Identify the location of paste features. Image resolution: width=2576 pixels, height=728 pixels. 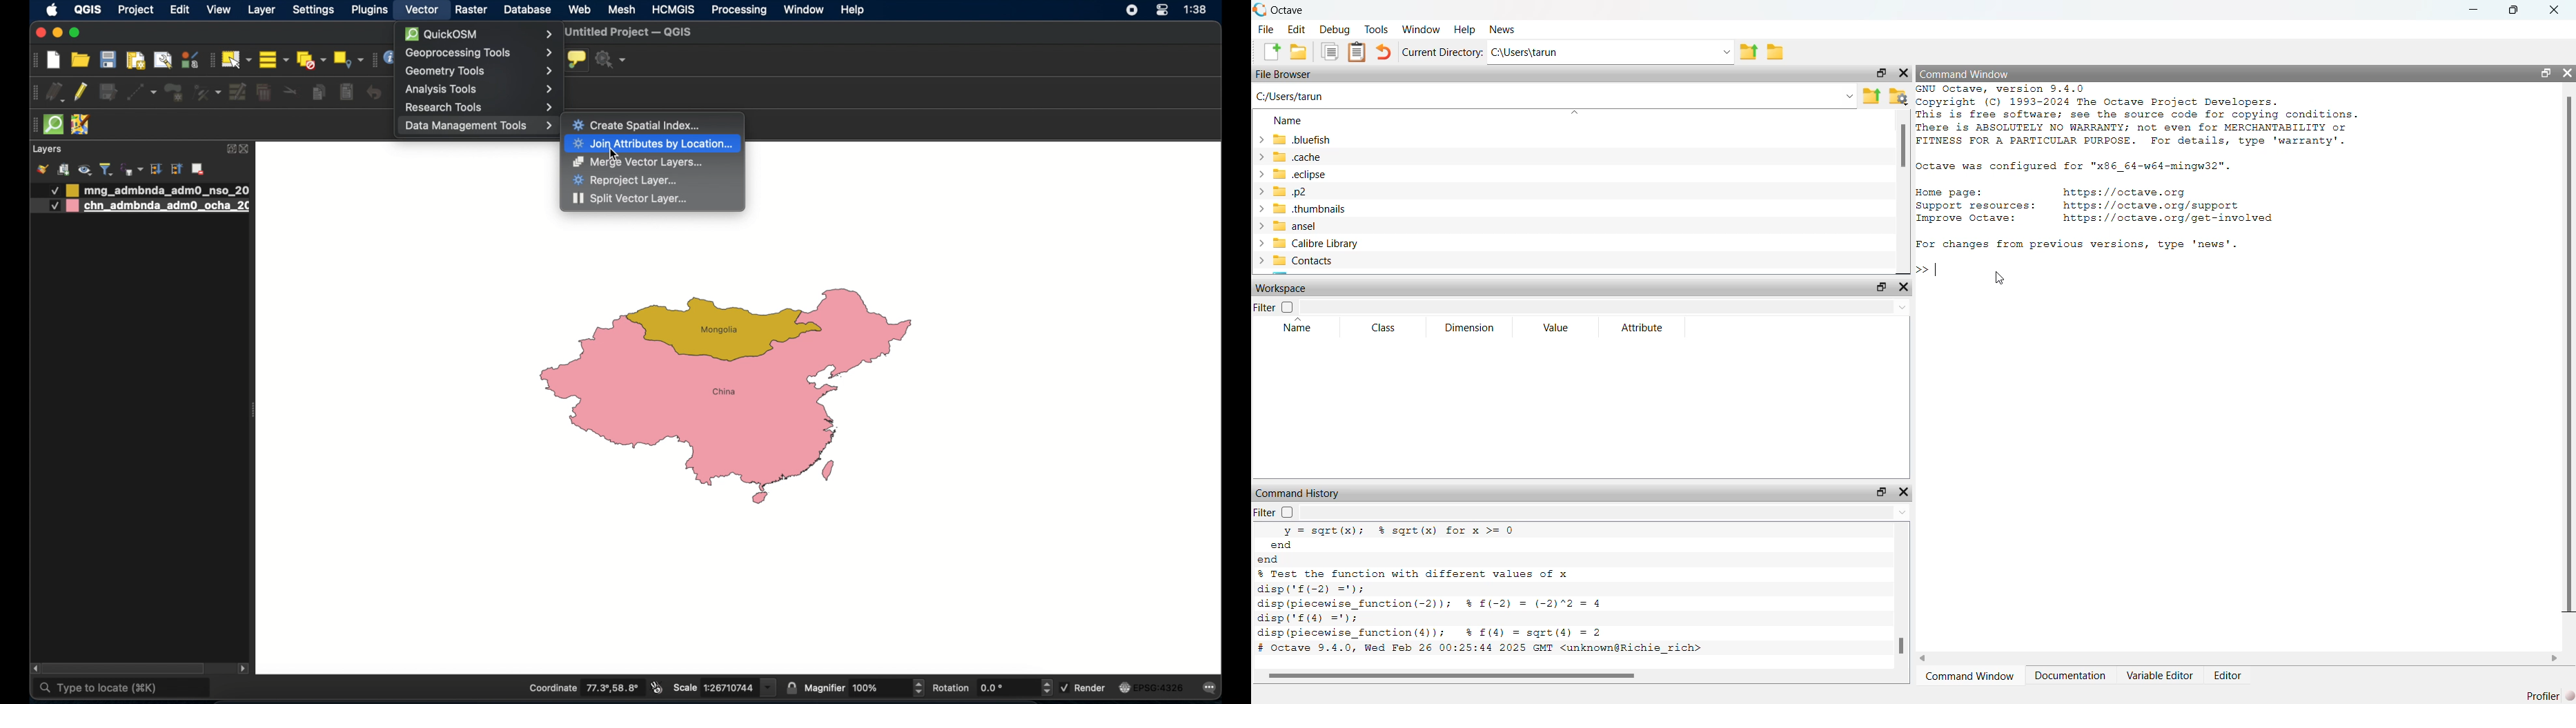
(348, 93).